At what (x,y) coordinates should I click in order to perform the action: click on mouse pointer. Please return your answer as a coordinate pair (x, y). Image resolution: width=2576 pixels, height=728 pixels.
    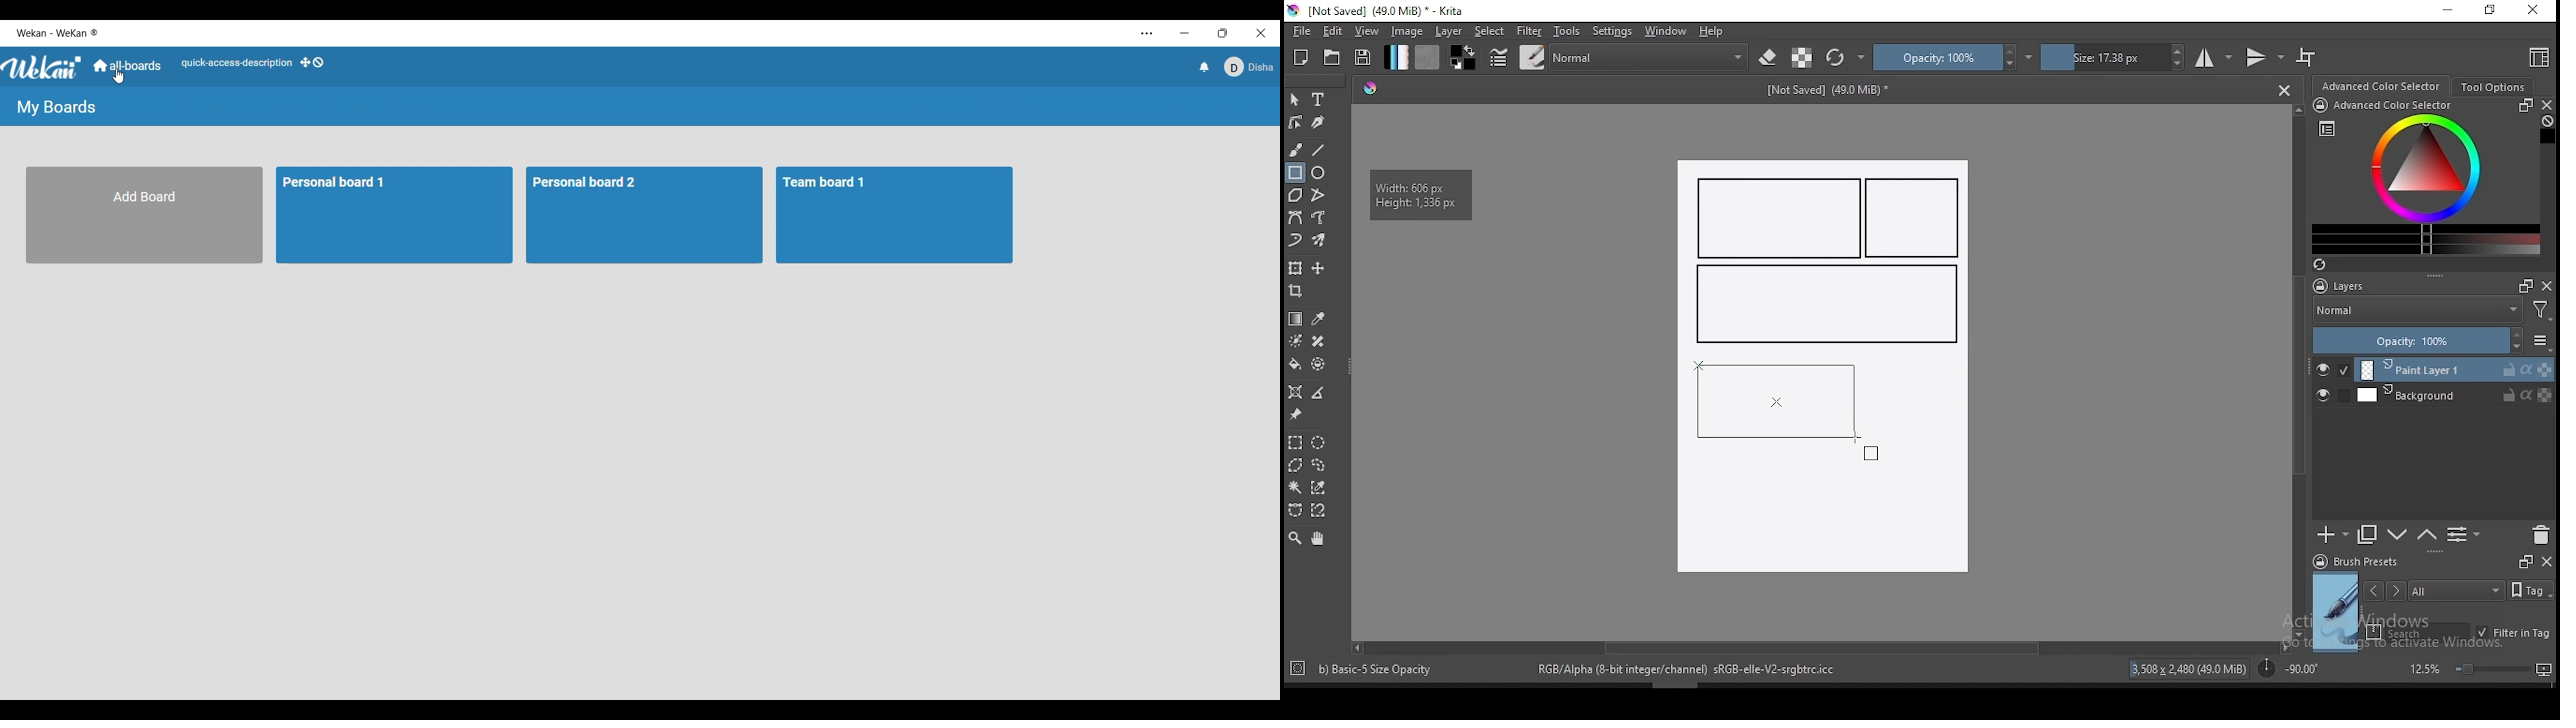
    Looking at the image, I should click on (1867, 449).